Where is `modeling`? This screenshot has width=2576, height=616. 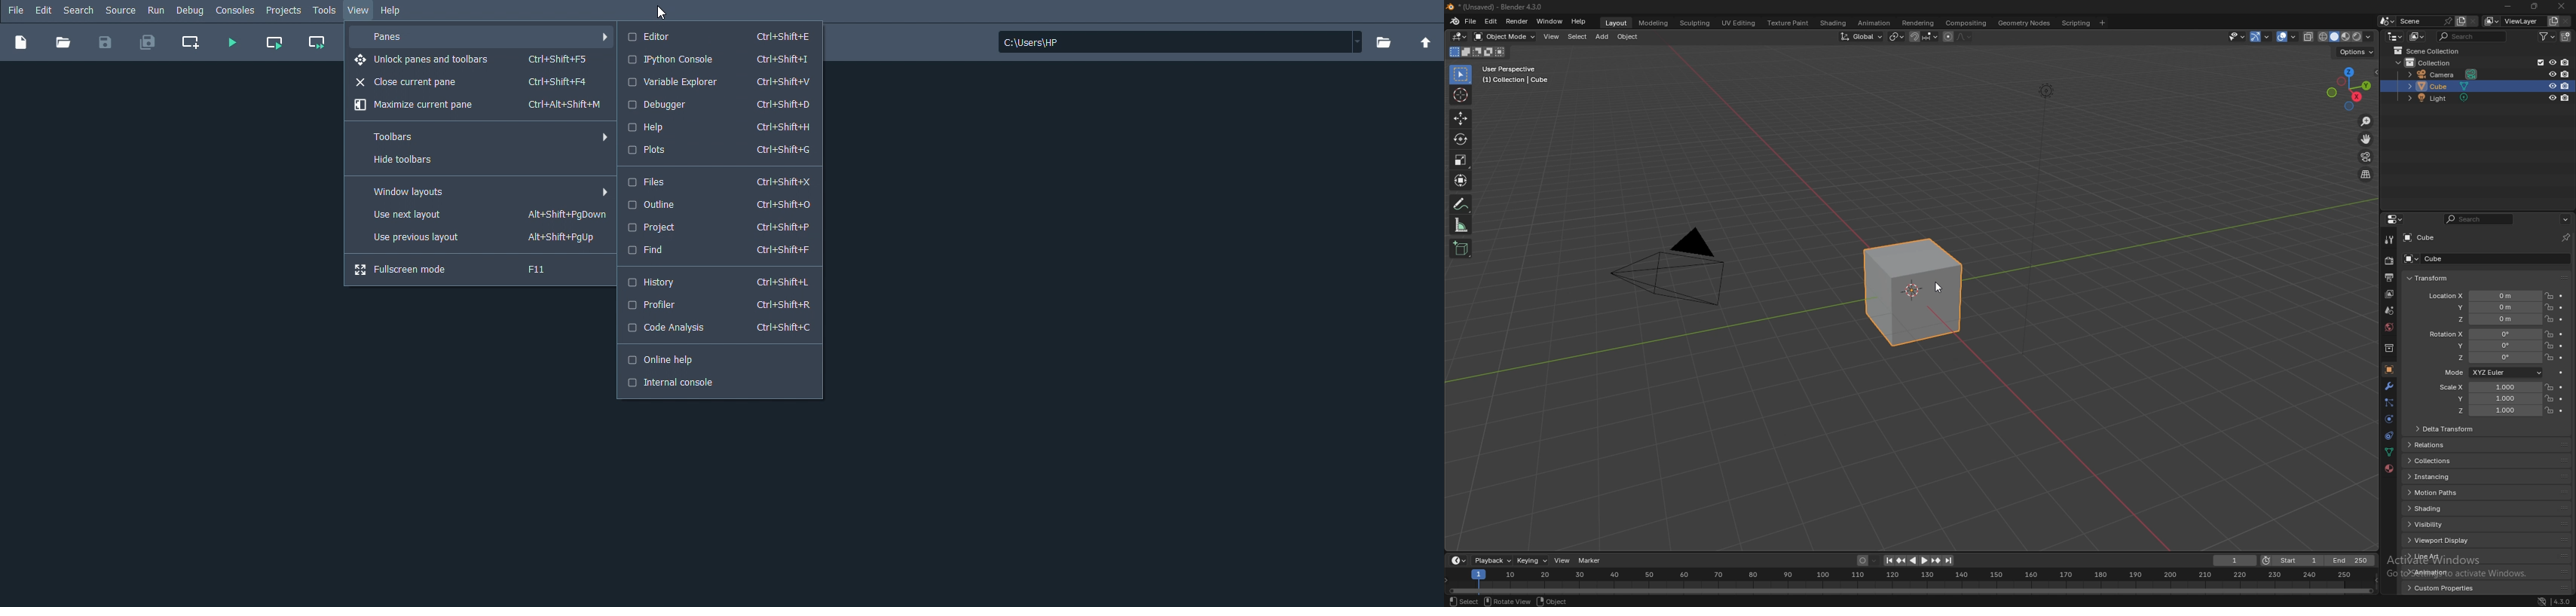
modeling is located at coordinates (1653, 23).